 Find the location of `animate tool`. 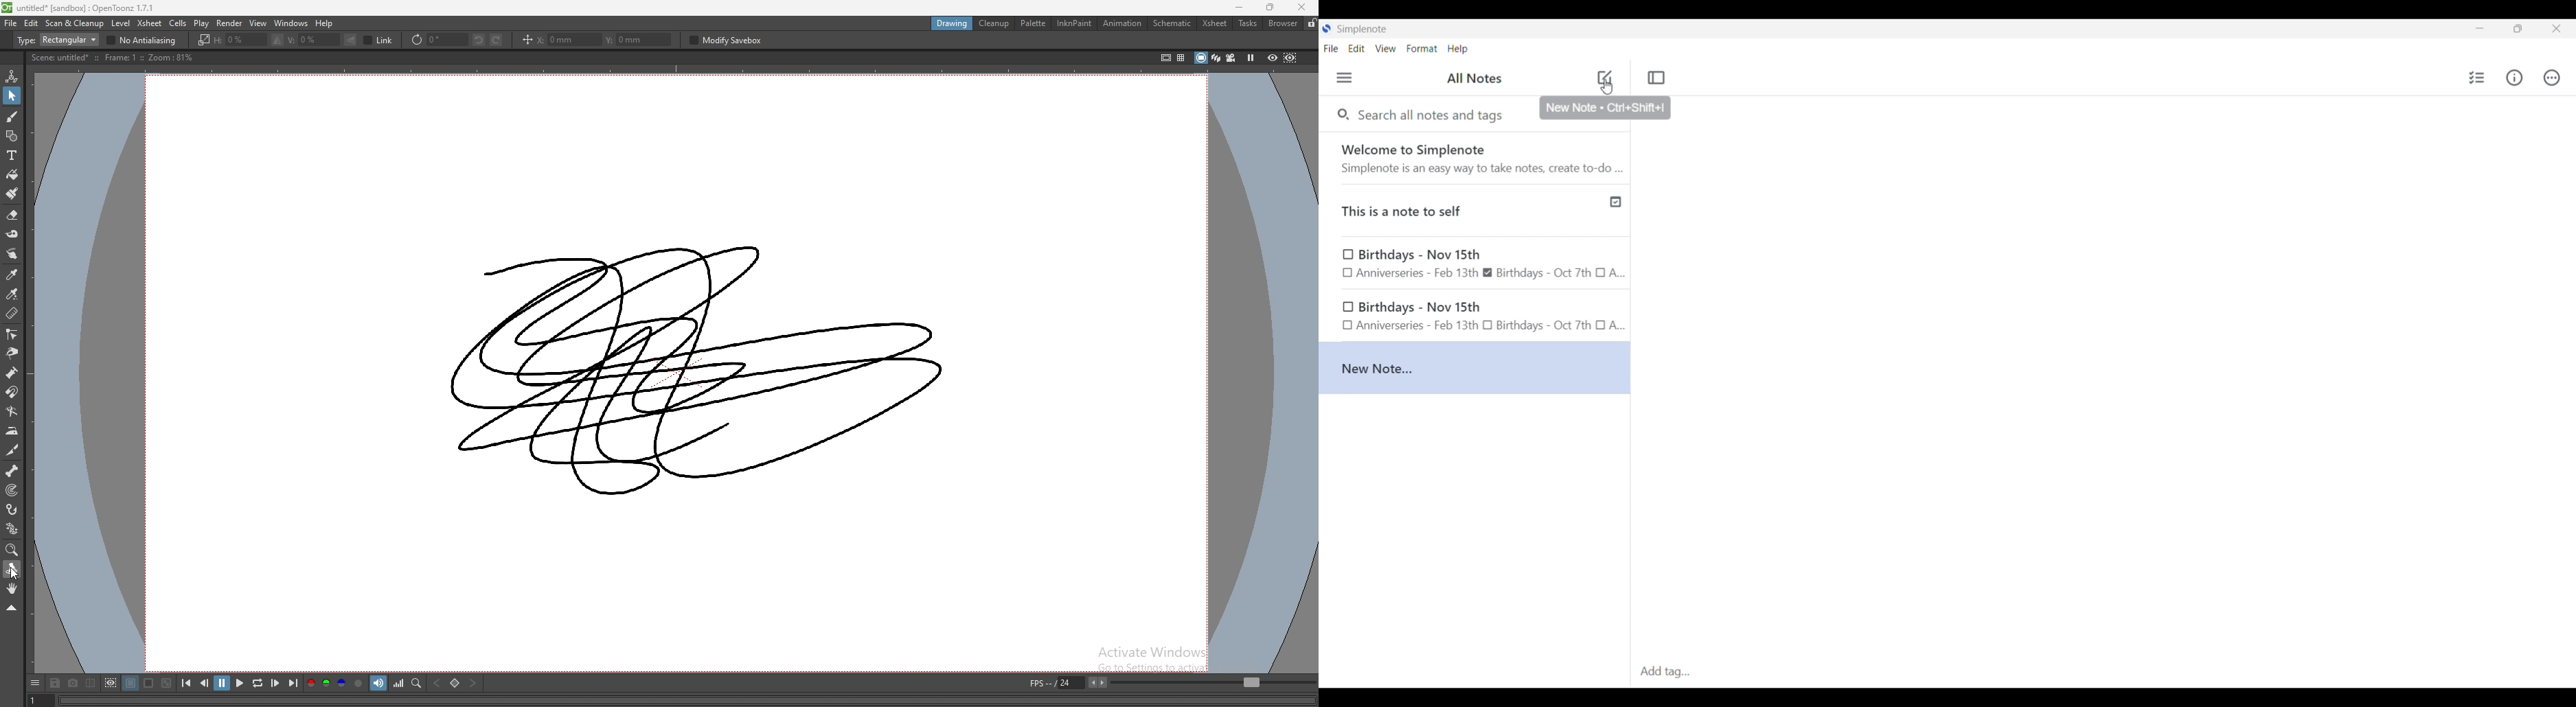

animate tool is located at coordinates (12, 77).